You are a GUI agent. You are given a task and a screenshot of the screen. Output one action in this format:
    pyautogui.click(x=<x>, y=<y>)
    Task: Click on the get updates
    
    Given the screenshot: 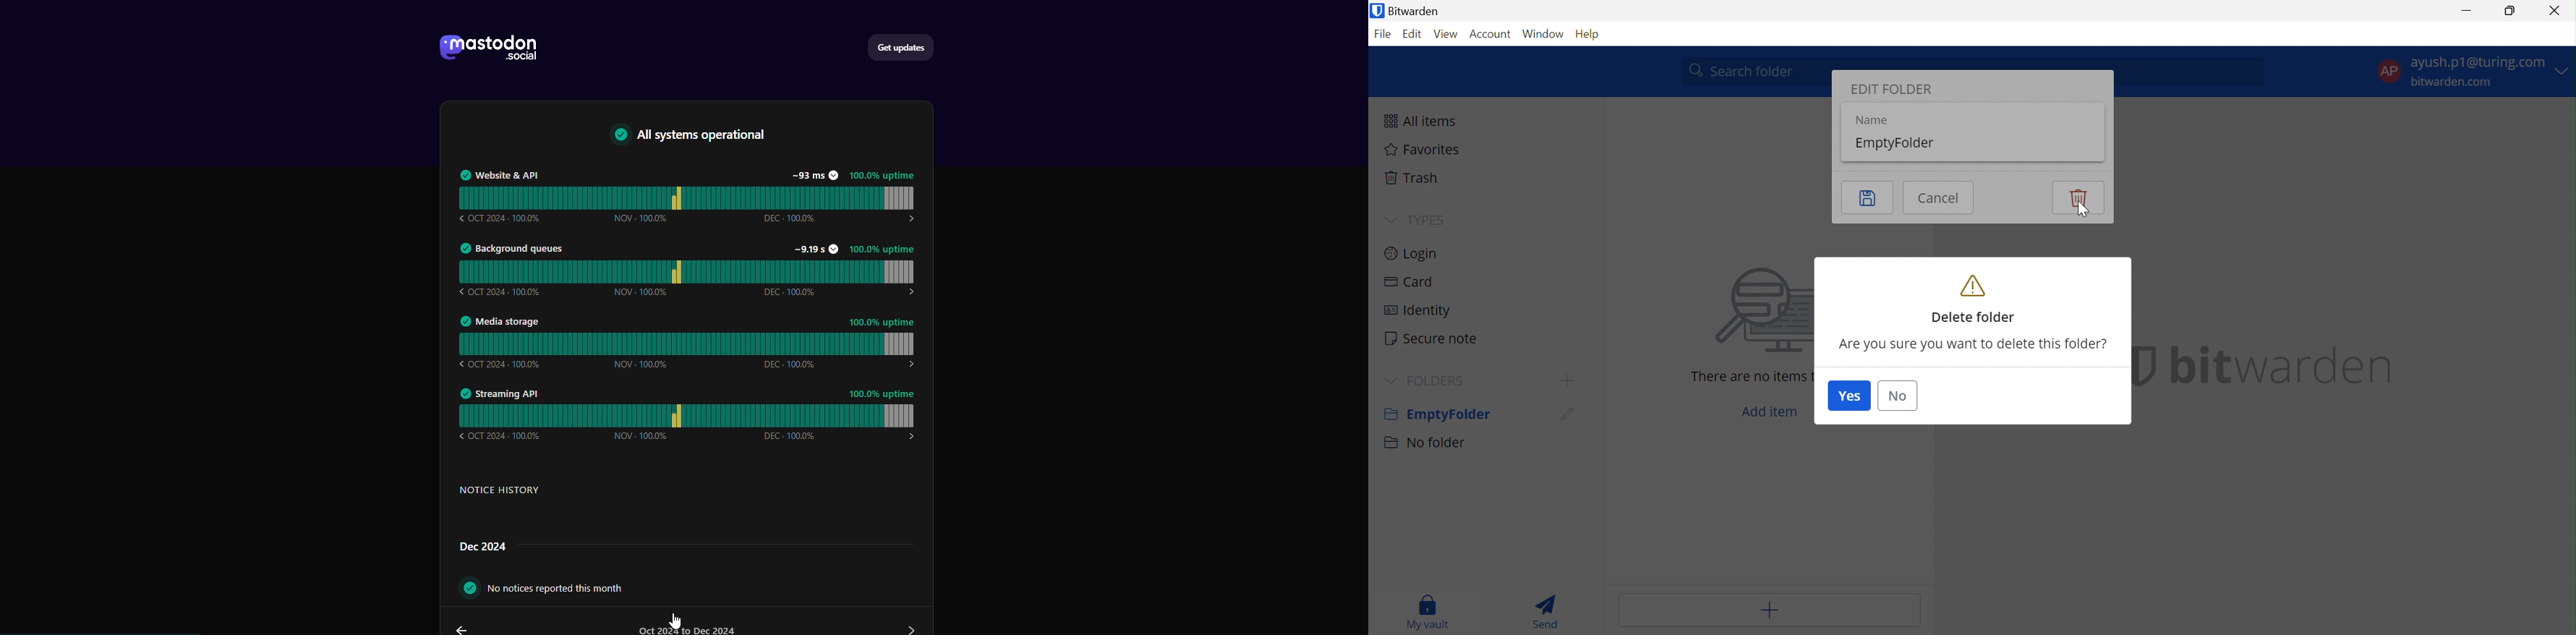 What is the action you would take?
    pyautogui.click(x=908, y=46)
    